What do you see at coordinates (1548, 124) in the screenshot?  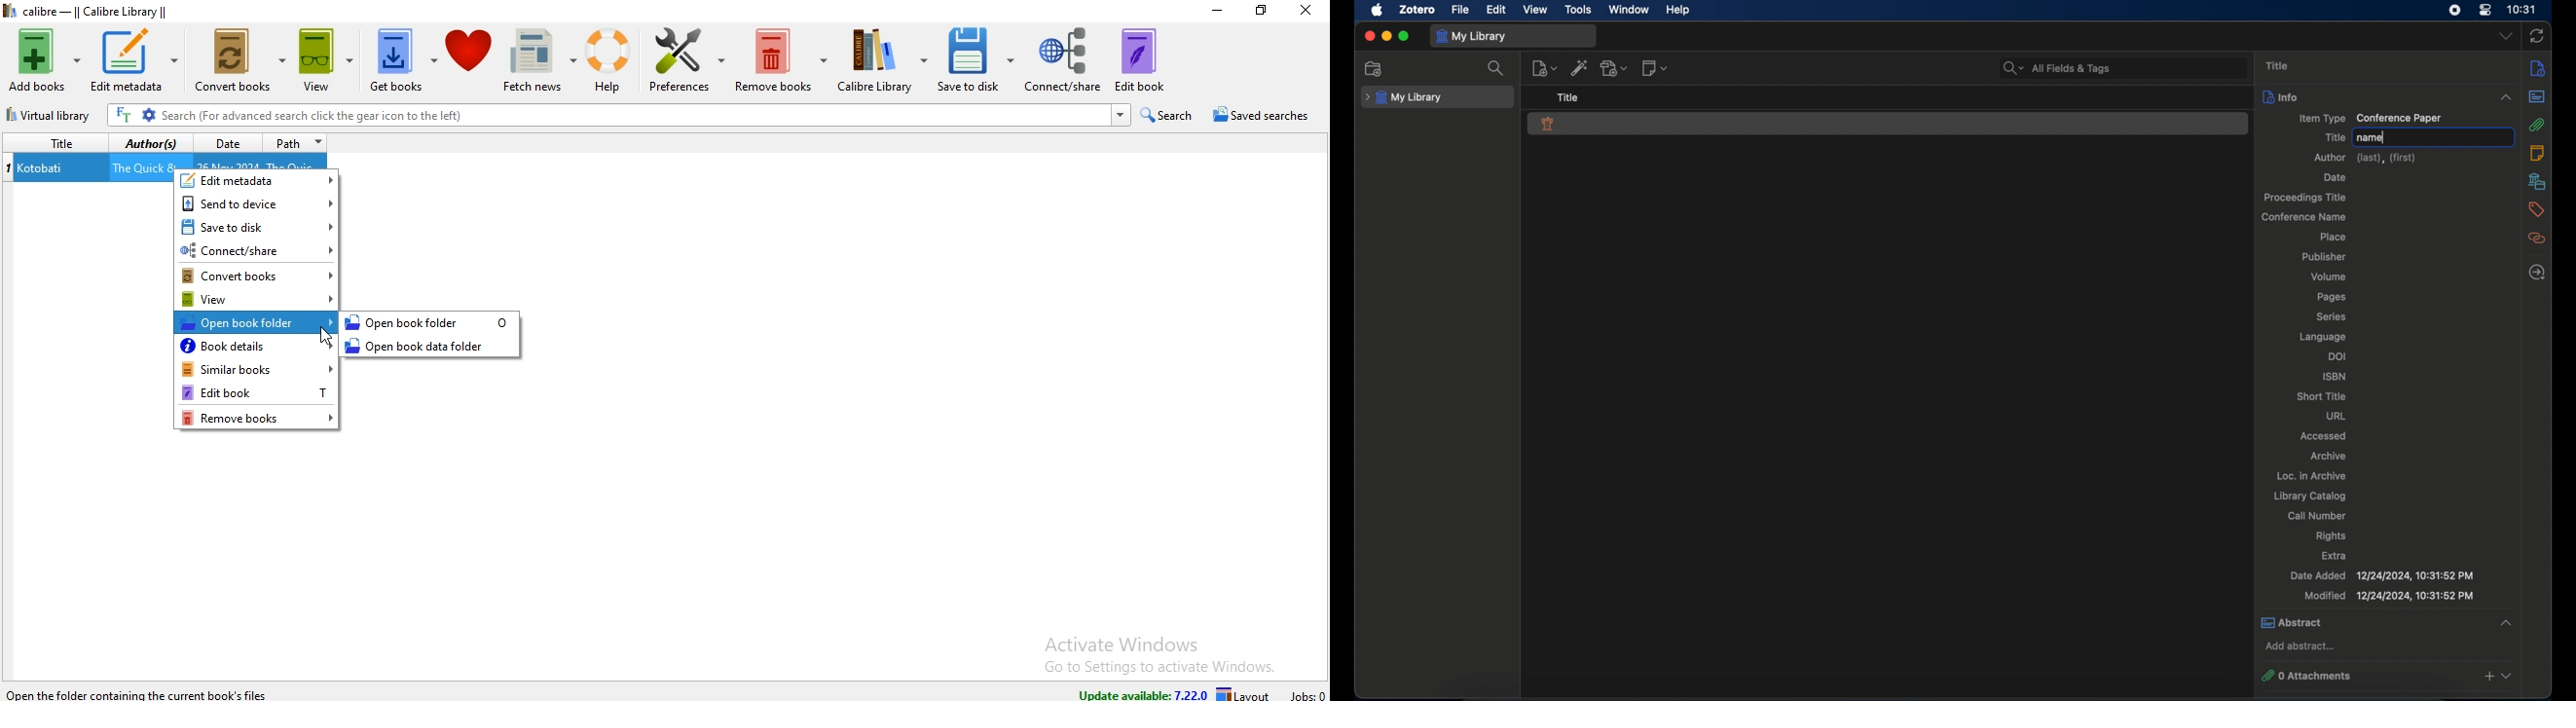 I see `conference paper` at bounding box center [1548, 124].